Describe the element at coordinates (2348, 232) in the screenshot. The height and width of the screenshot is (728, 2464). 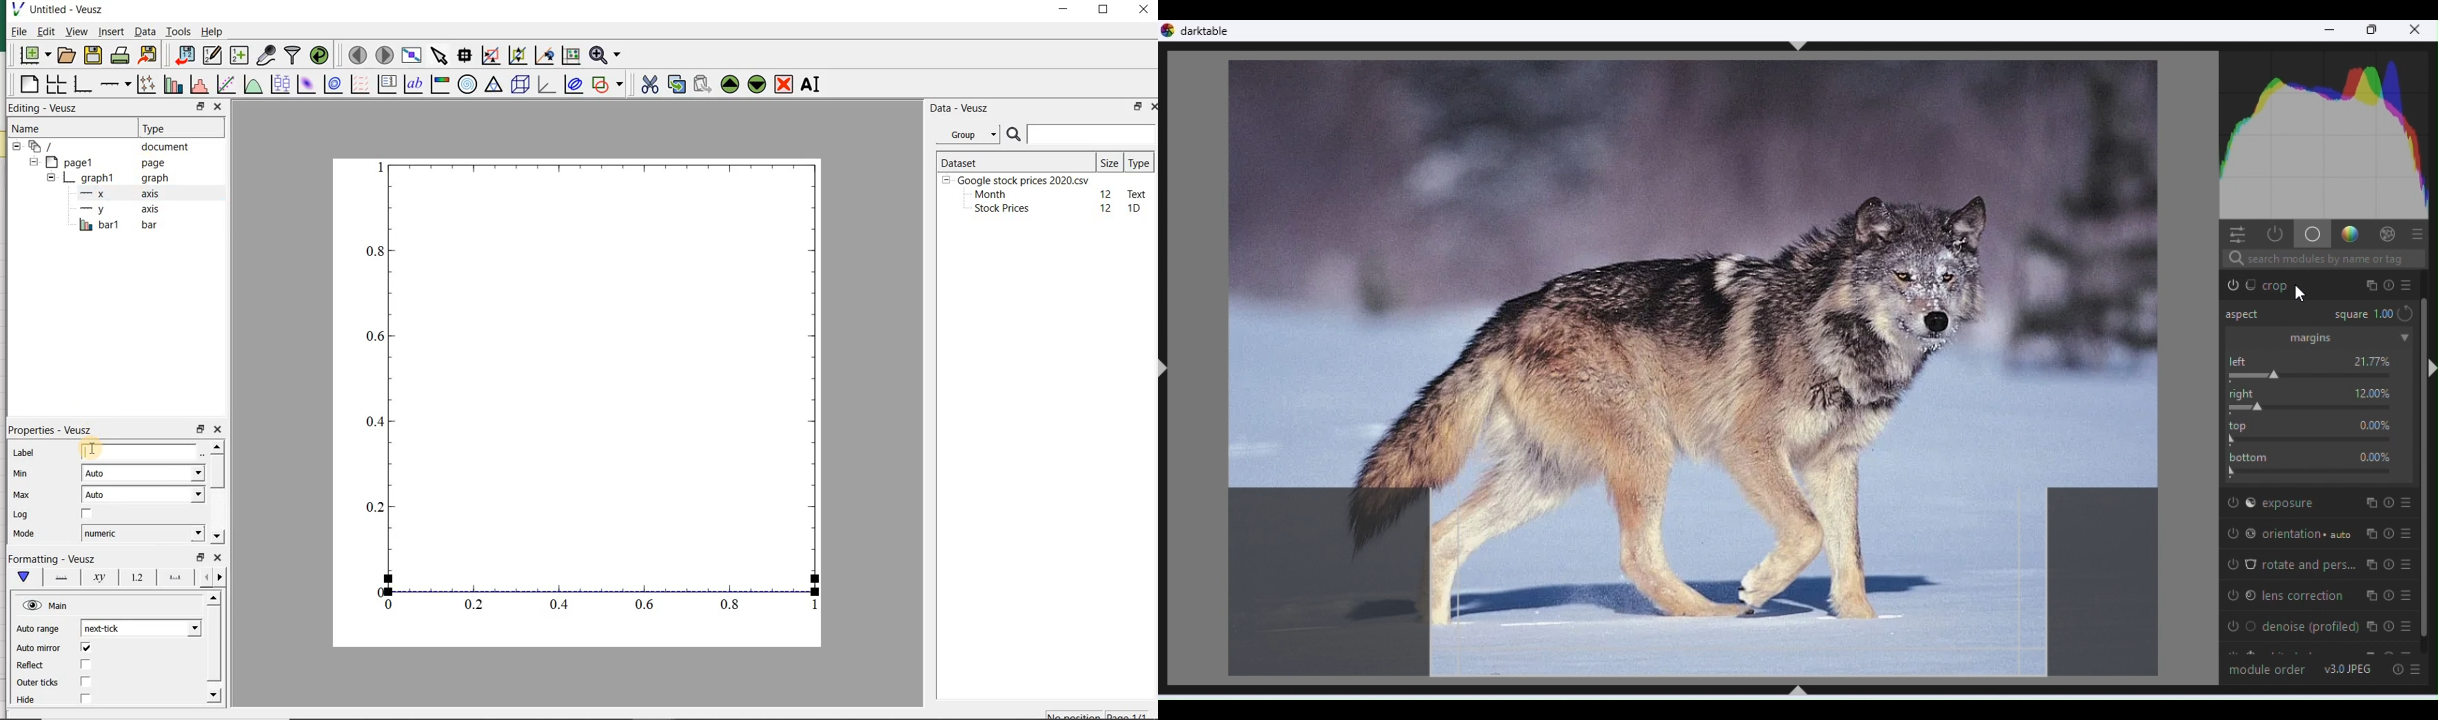
I see `Gradient` at that location.